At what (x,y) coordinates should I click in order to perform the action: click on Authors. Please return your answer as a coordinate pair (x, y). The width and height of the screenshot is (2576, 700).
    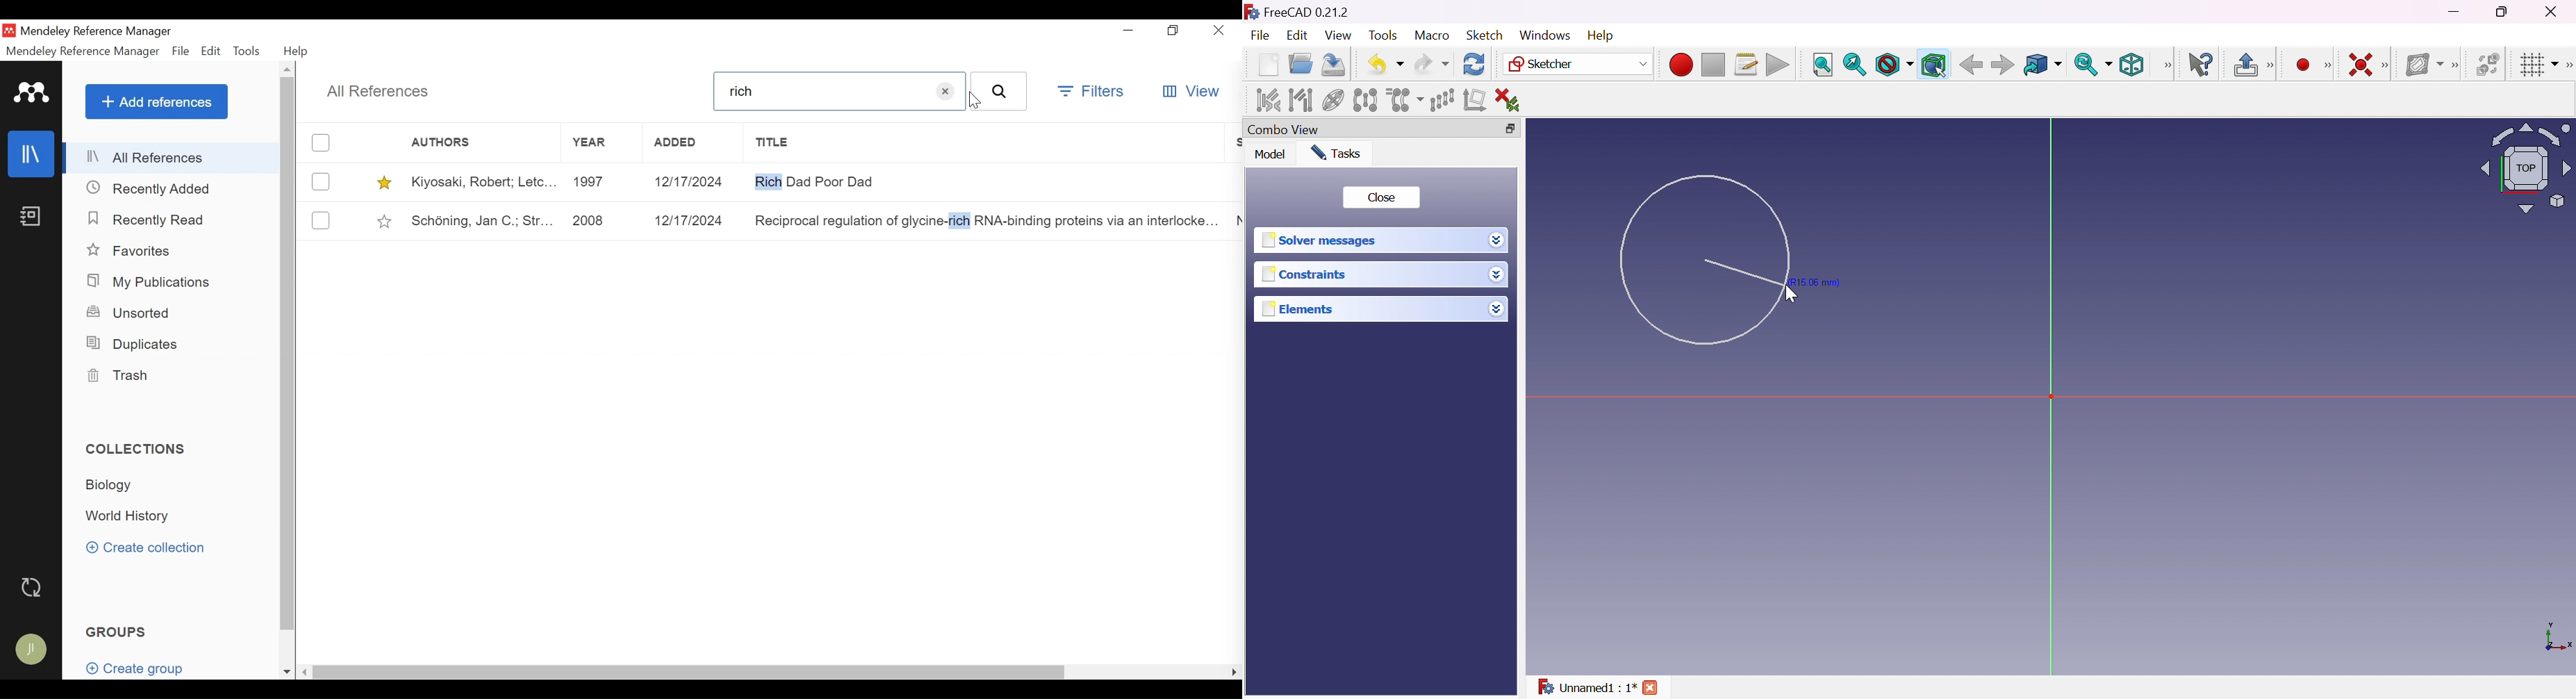
    Looking at the image, I should click on (454, 142).